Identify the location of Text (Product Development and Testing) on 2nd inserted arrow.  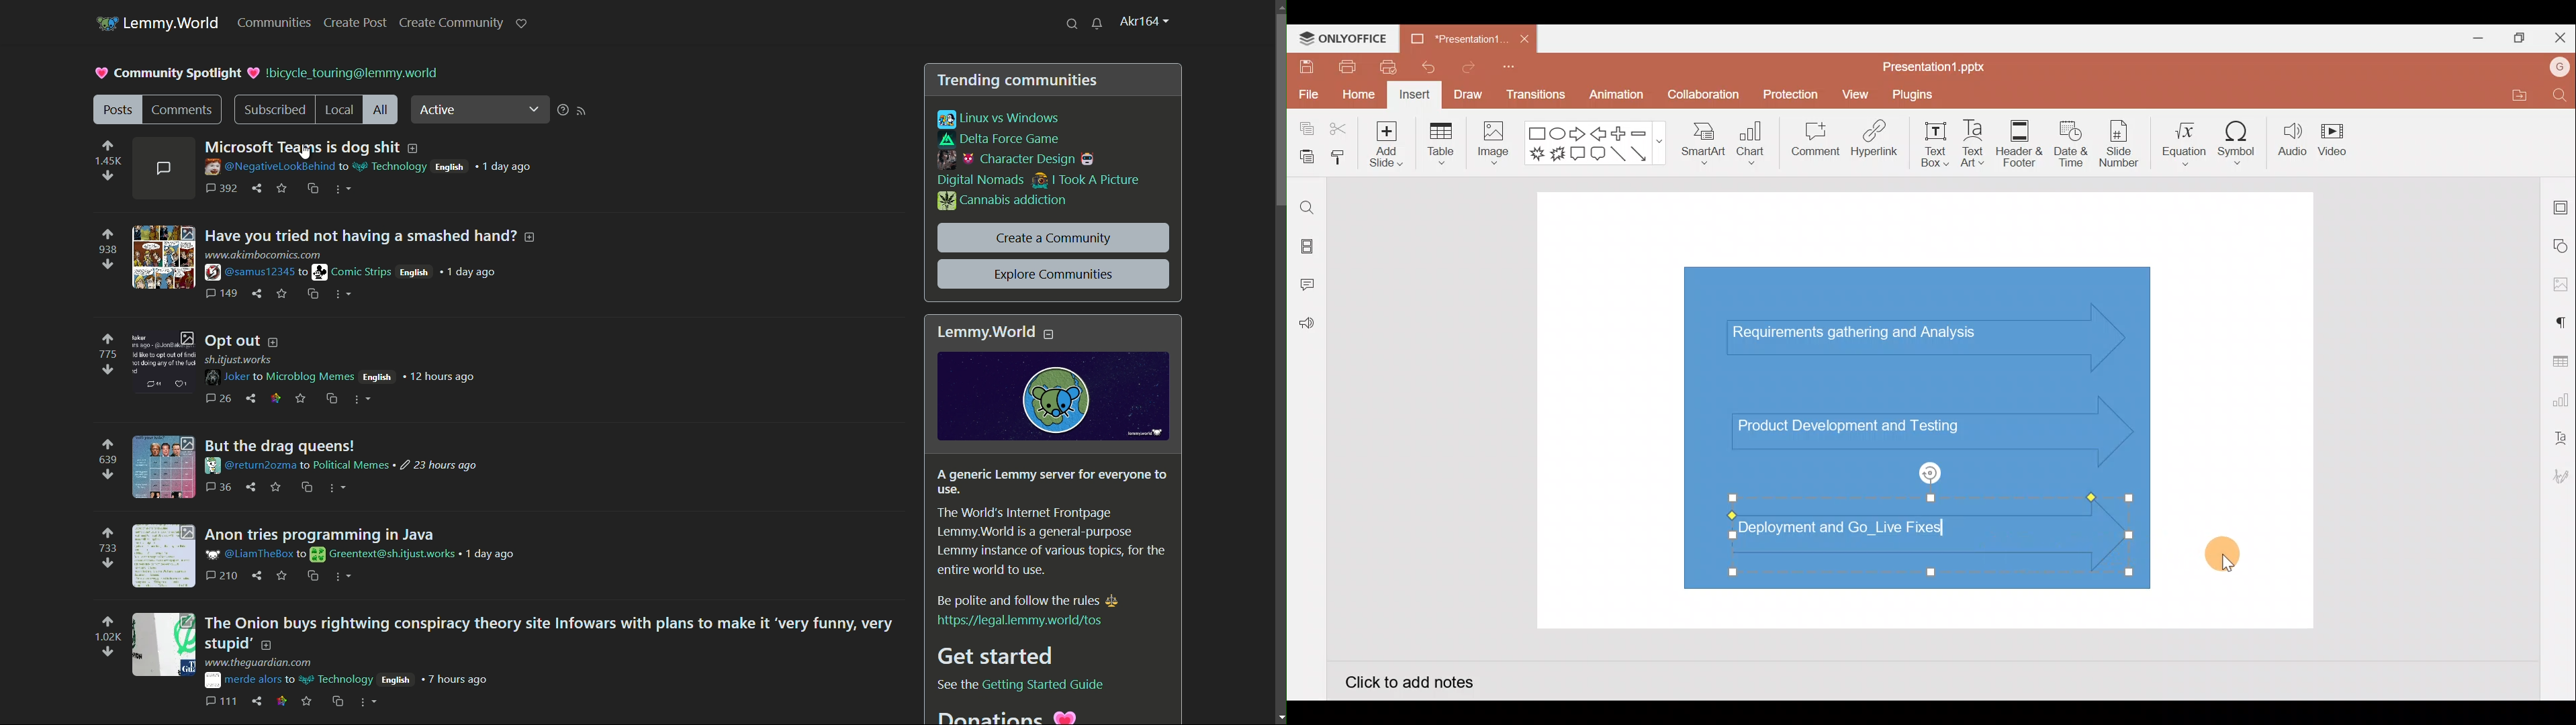
(1863, 424).